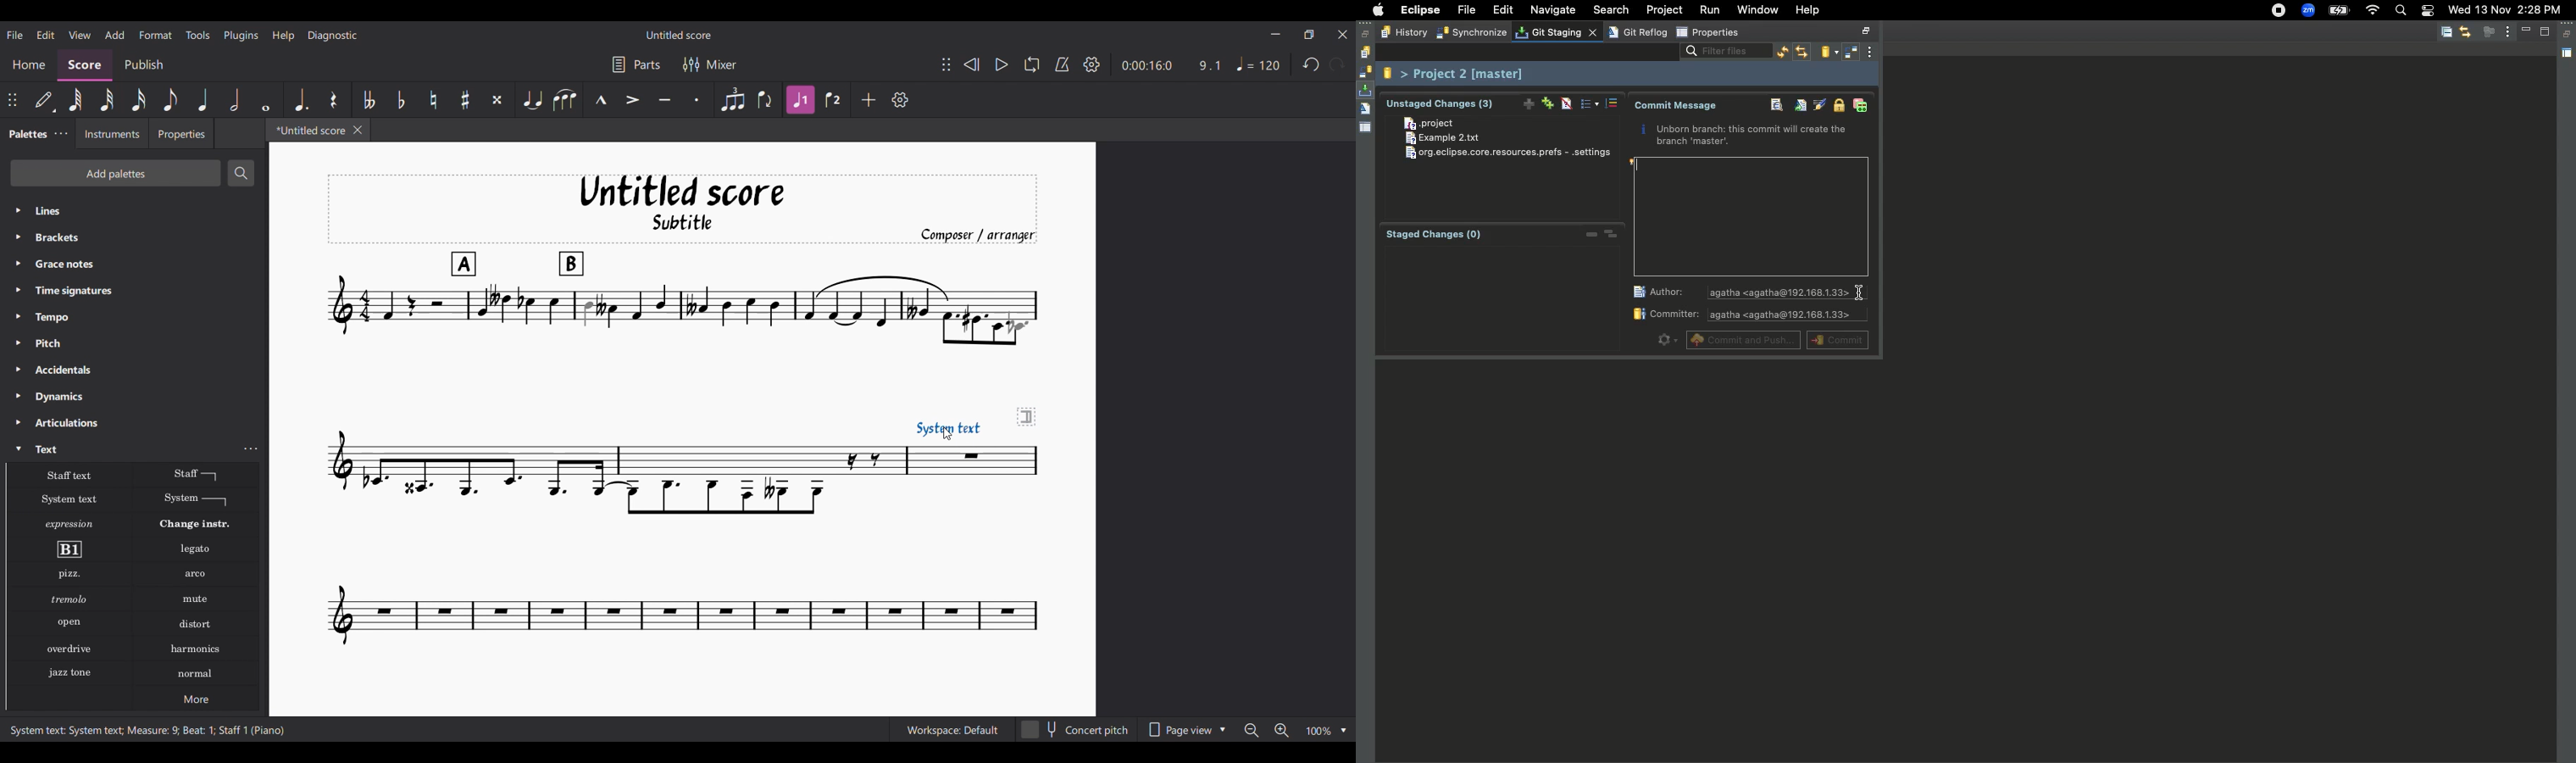 This screenshot has height=784, width=2576. I want to click on Tuplet, so click(734, 100).